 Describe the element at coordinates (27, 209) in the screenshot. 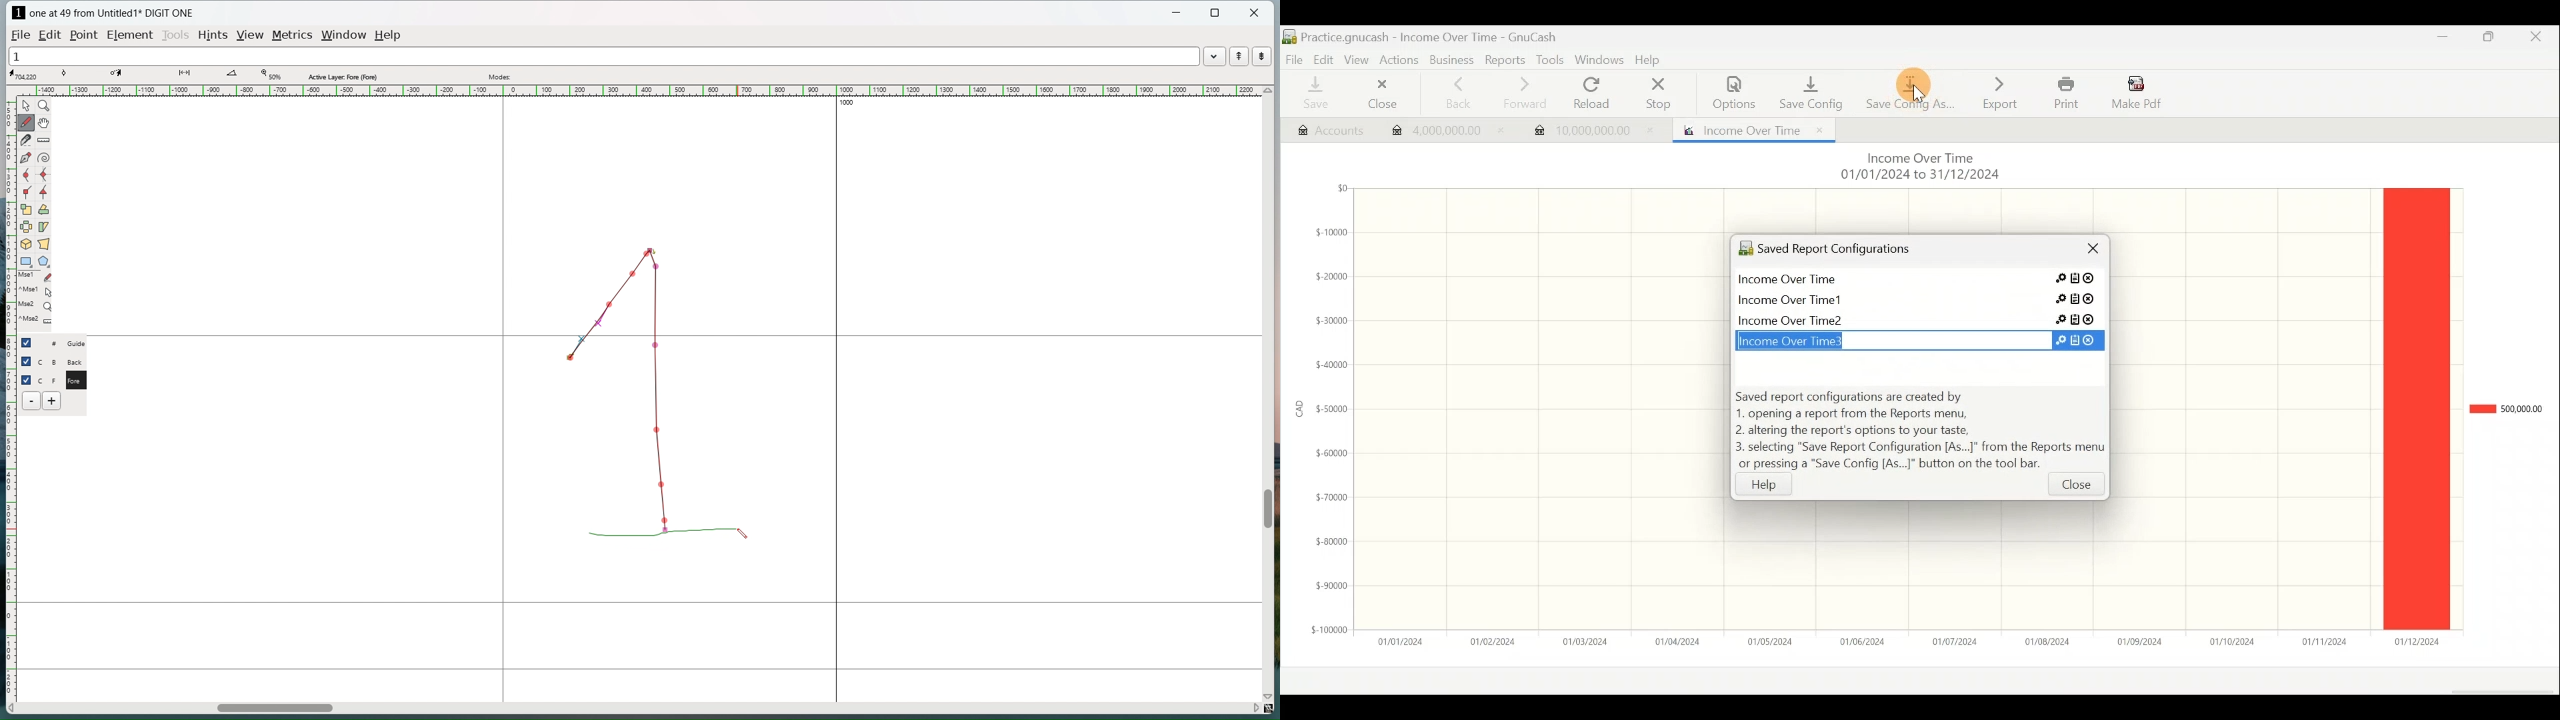

I see `scale` at that location.